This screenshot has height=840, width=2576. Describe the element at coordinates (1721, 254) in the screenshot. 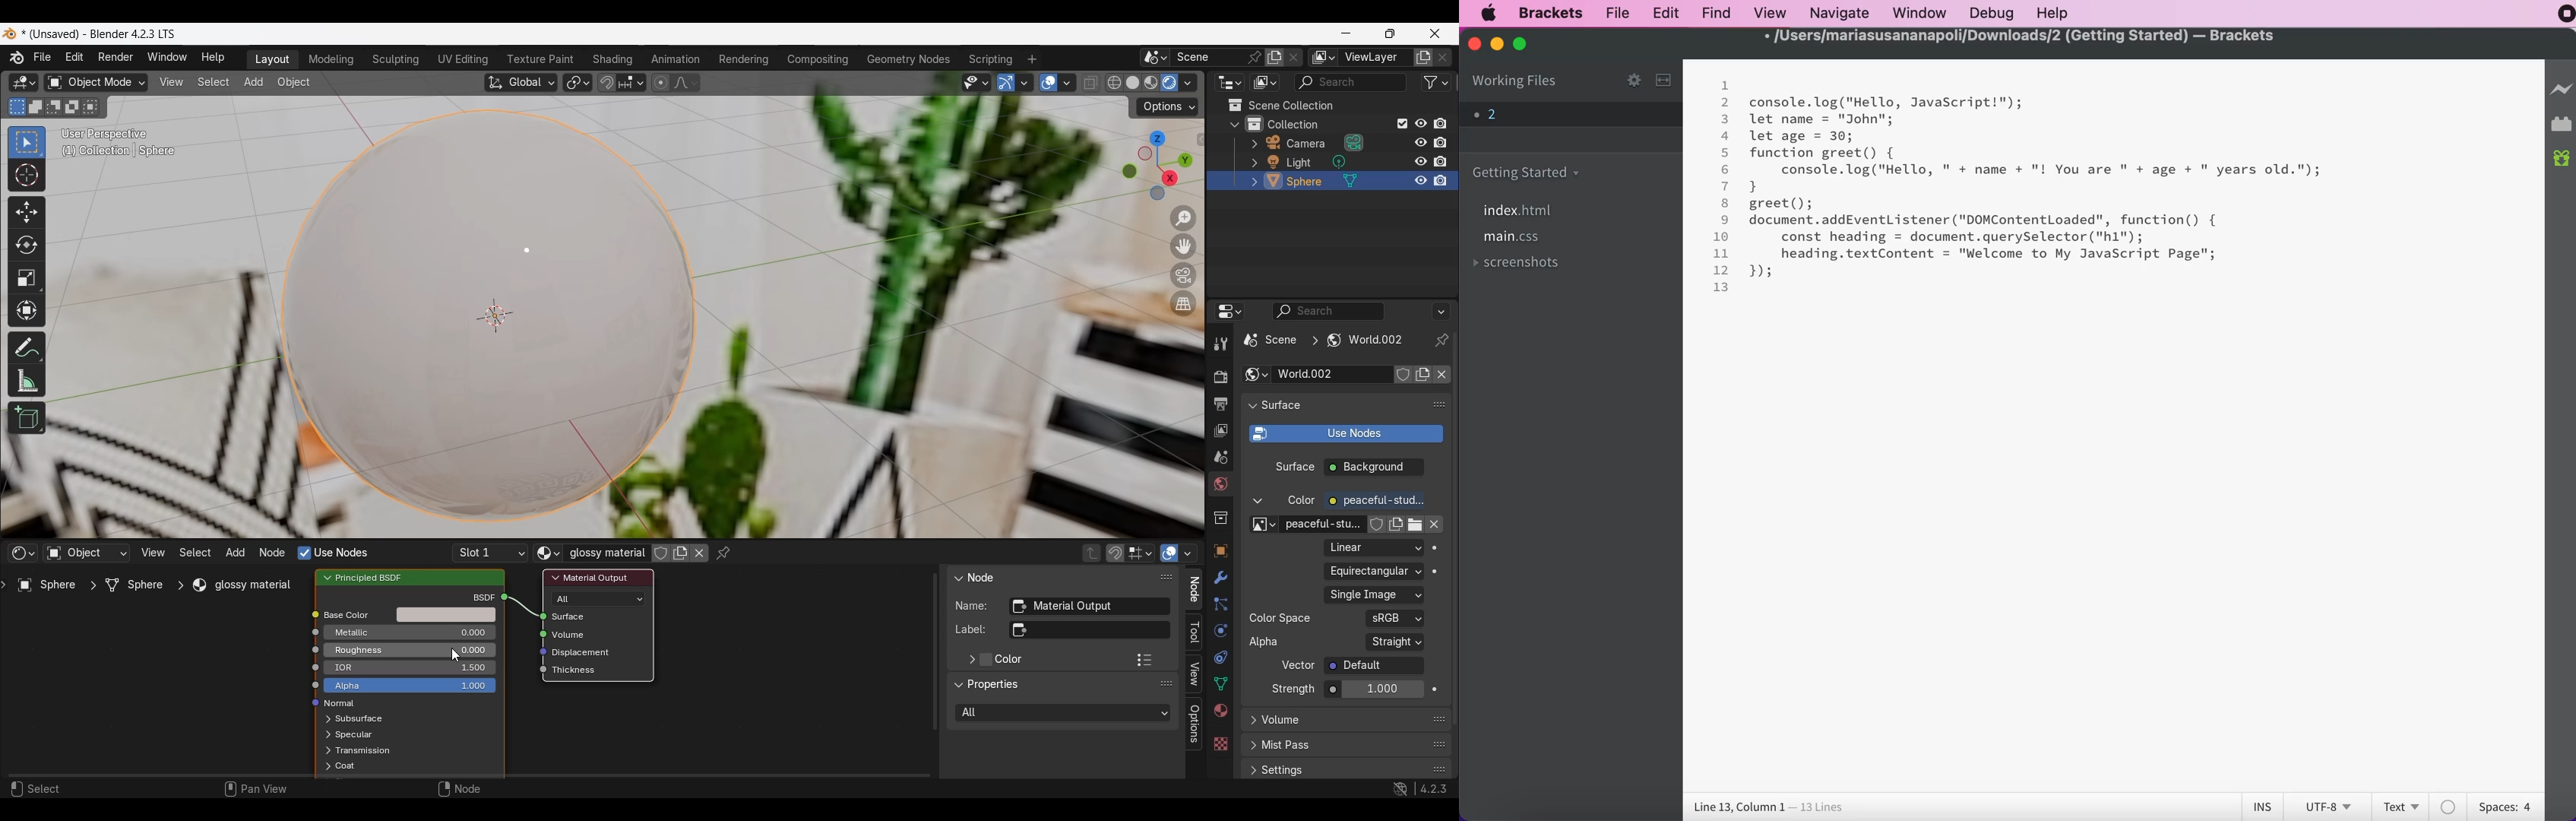

I see `11` at that location.